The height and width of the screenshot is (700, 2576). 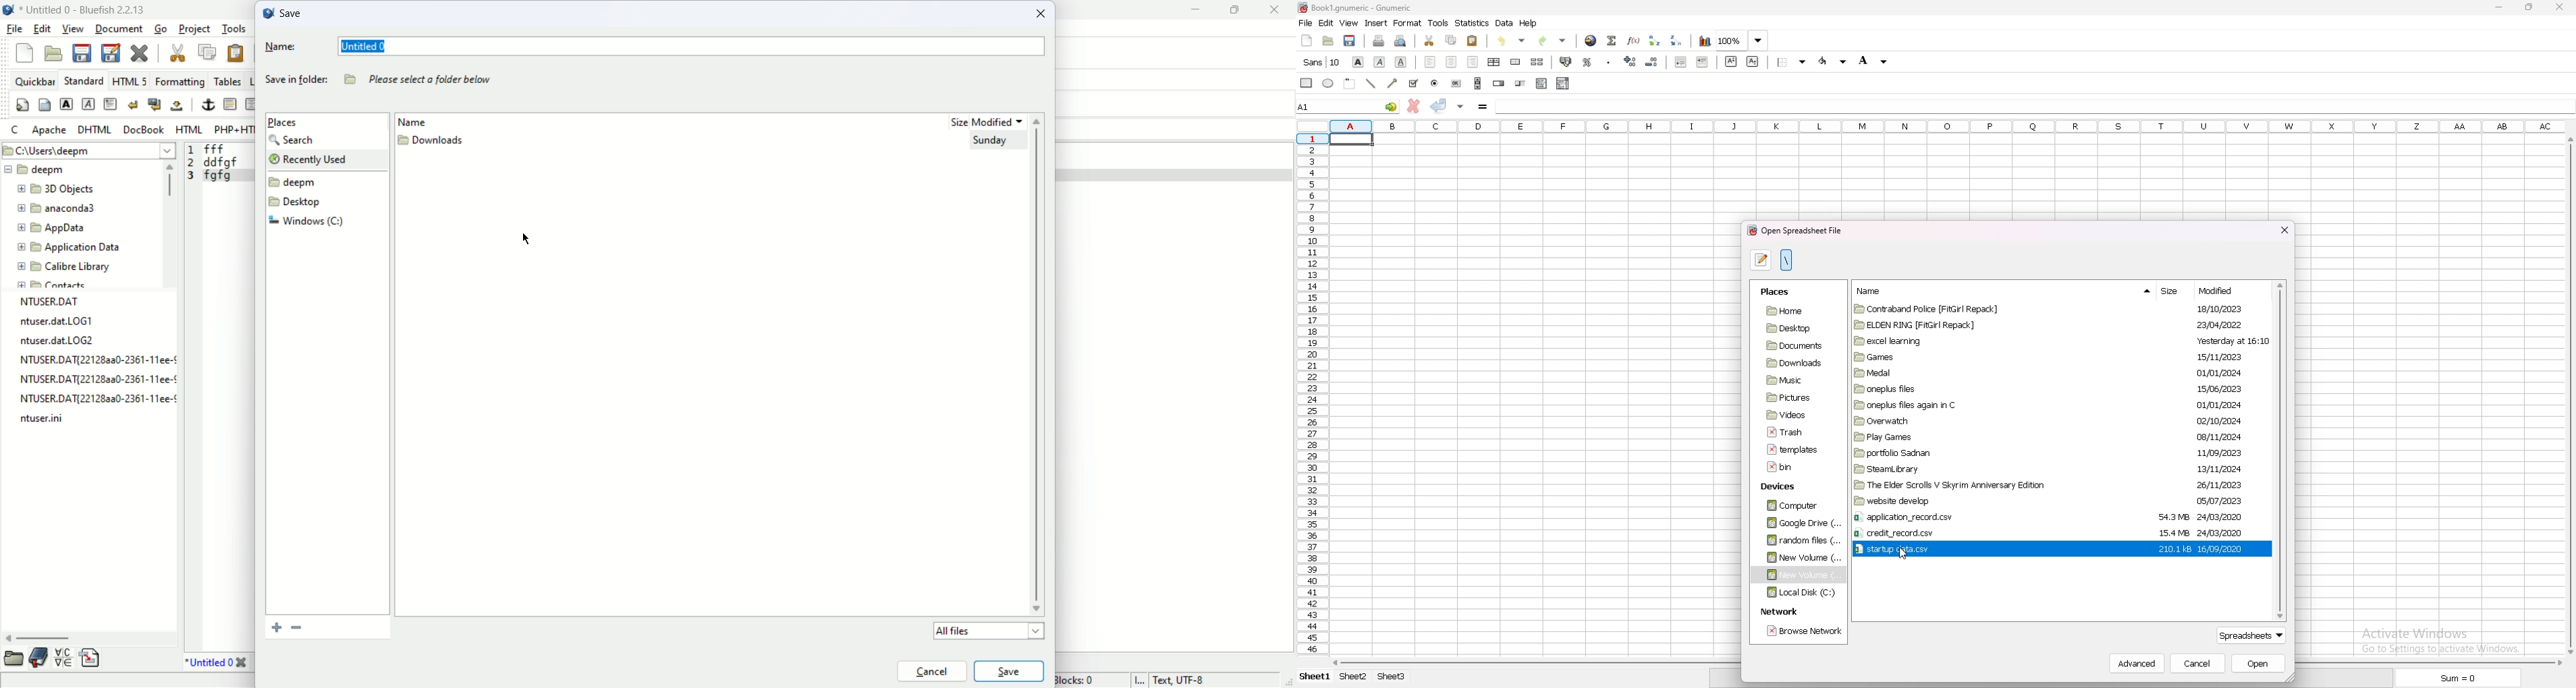 I want to click on centre, so click(x=1452, y=62).